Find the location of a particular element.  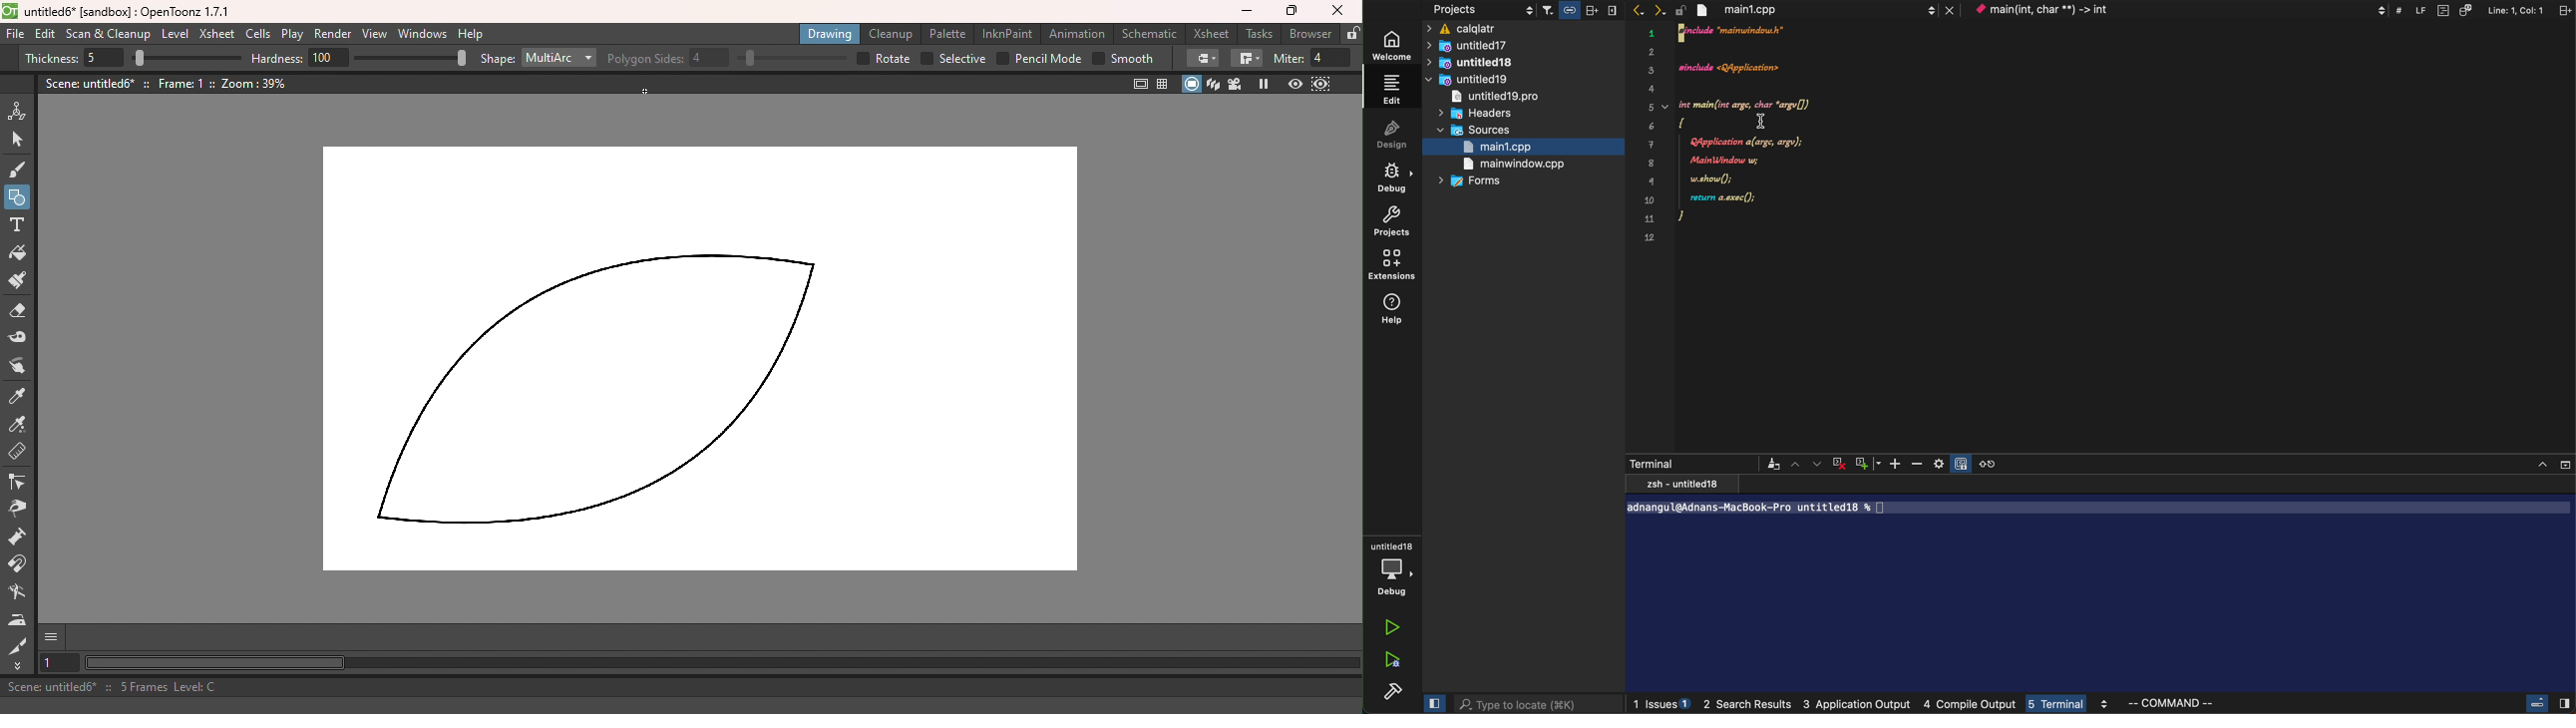

forms is located at coordinates (1474, 183).